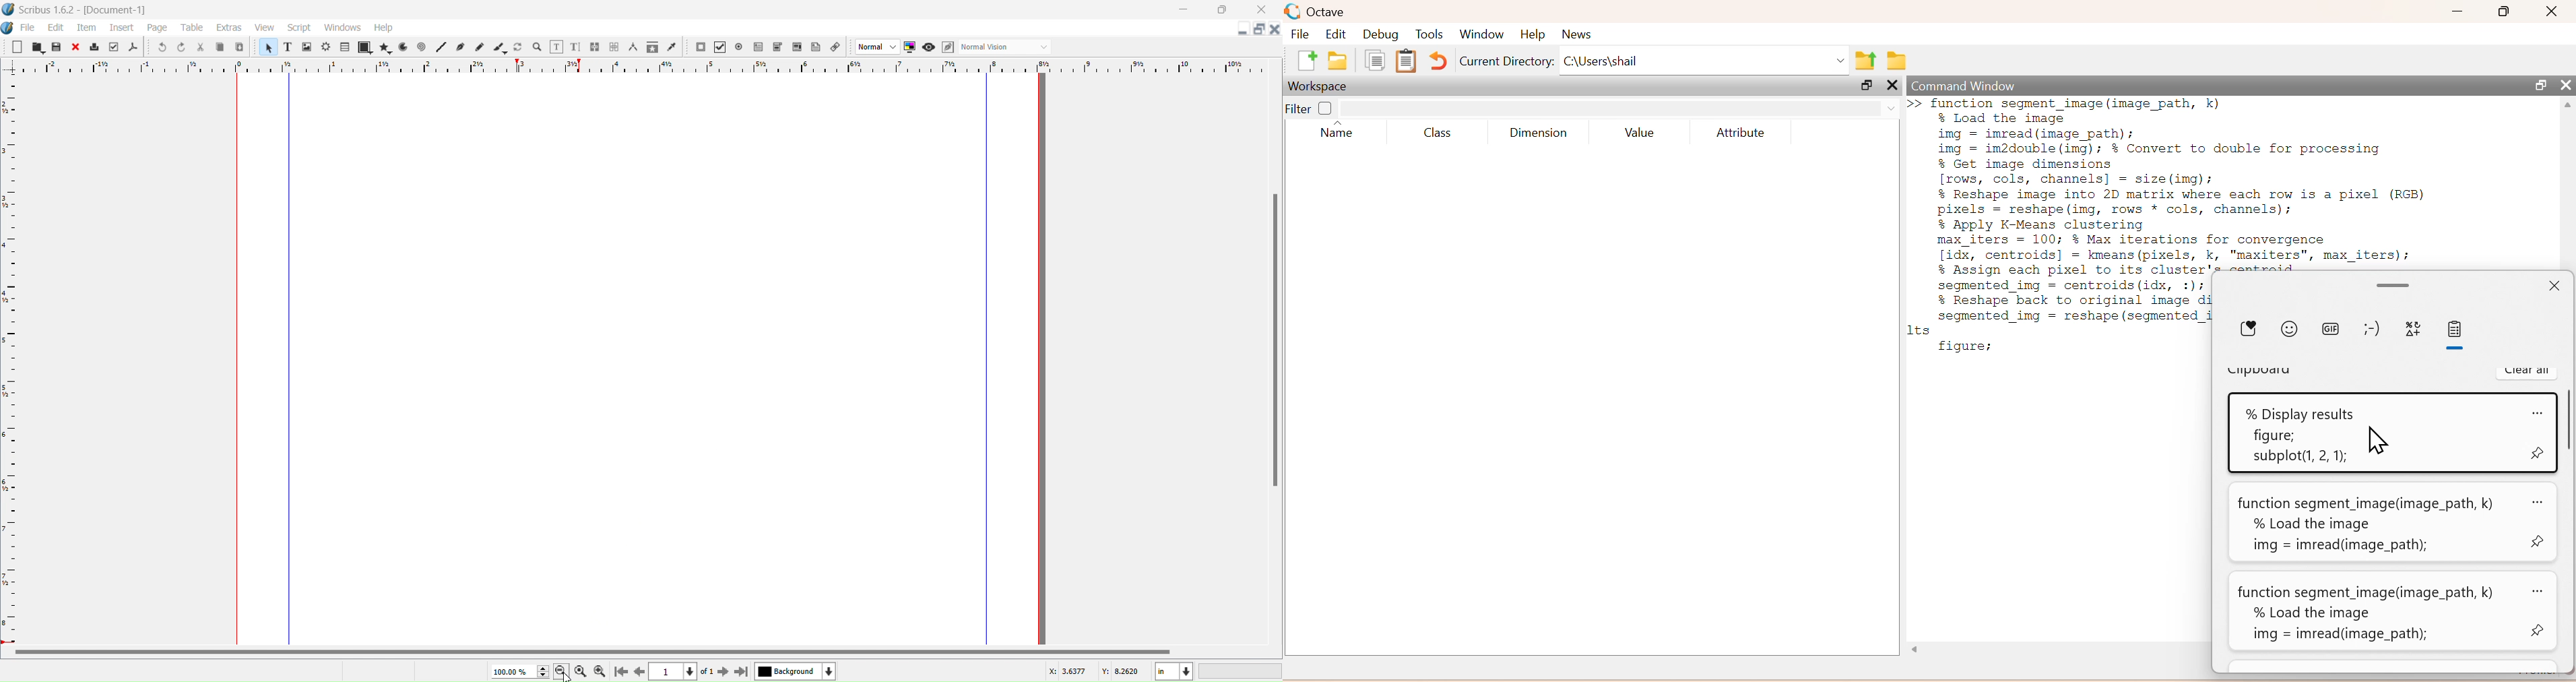 This screenshot has height=700, width=2576. I want to click on Select the image preview quality, so click(878, 46).